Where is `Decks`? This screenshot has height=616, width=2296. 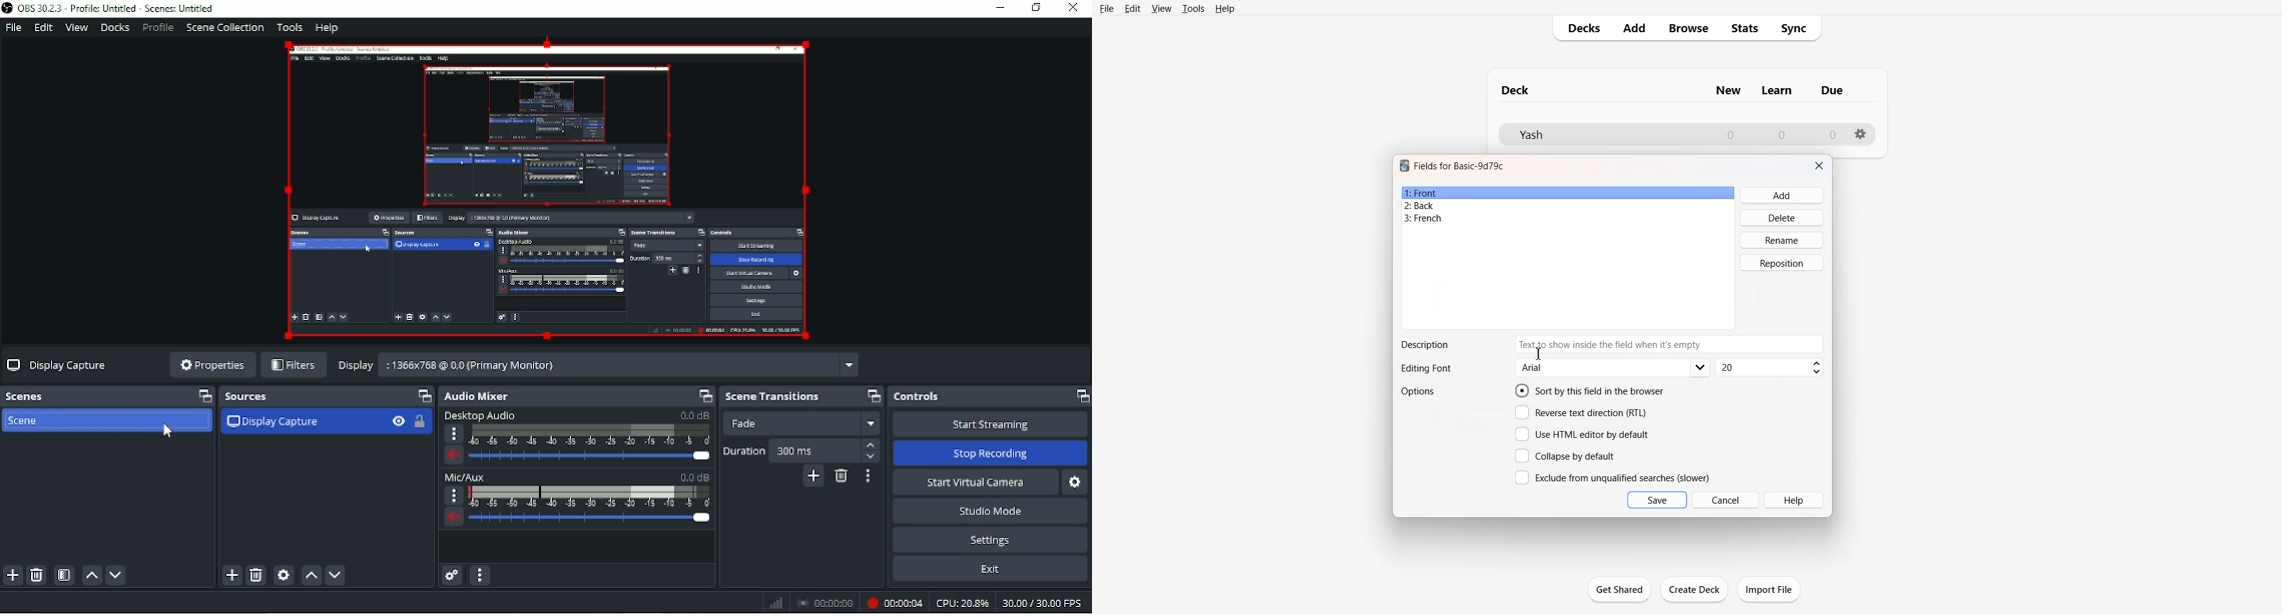
Decks is located at coordinates (1580, 28).